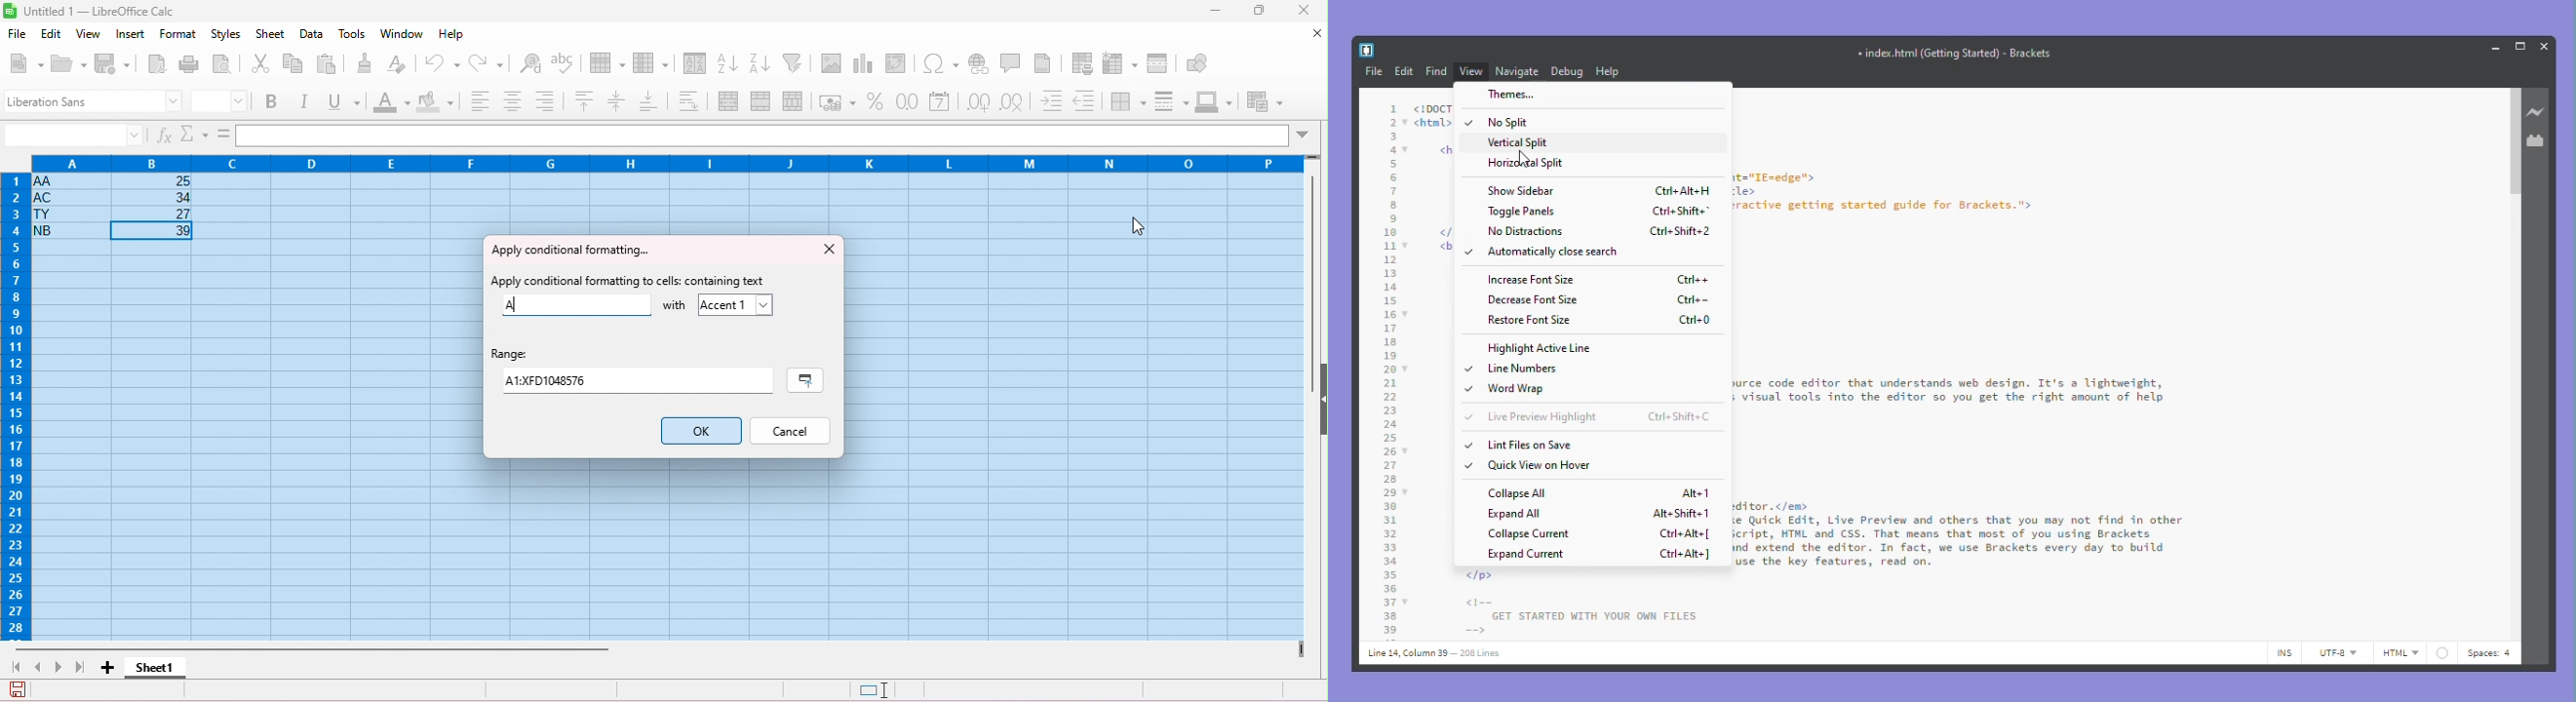  I want to click on typing cursor, so click(524, 311).